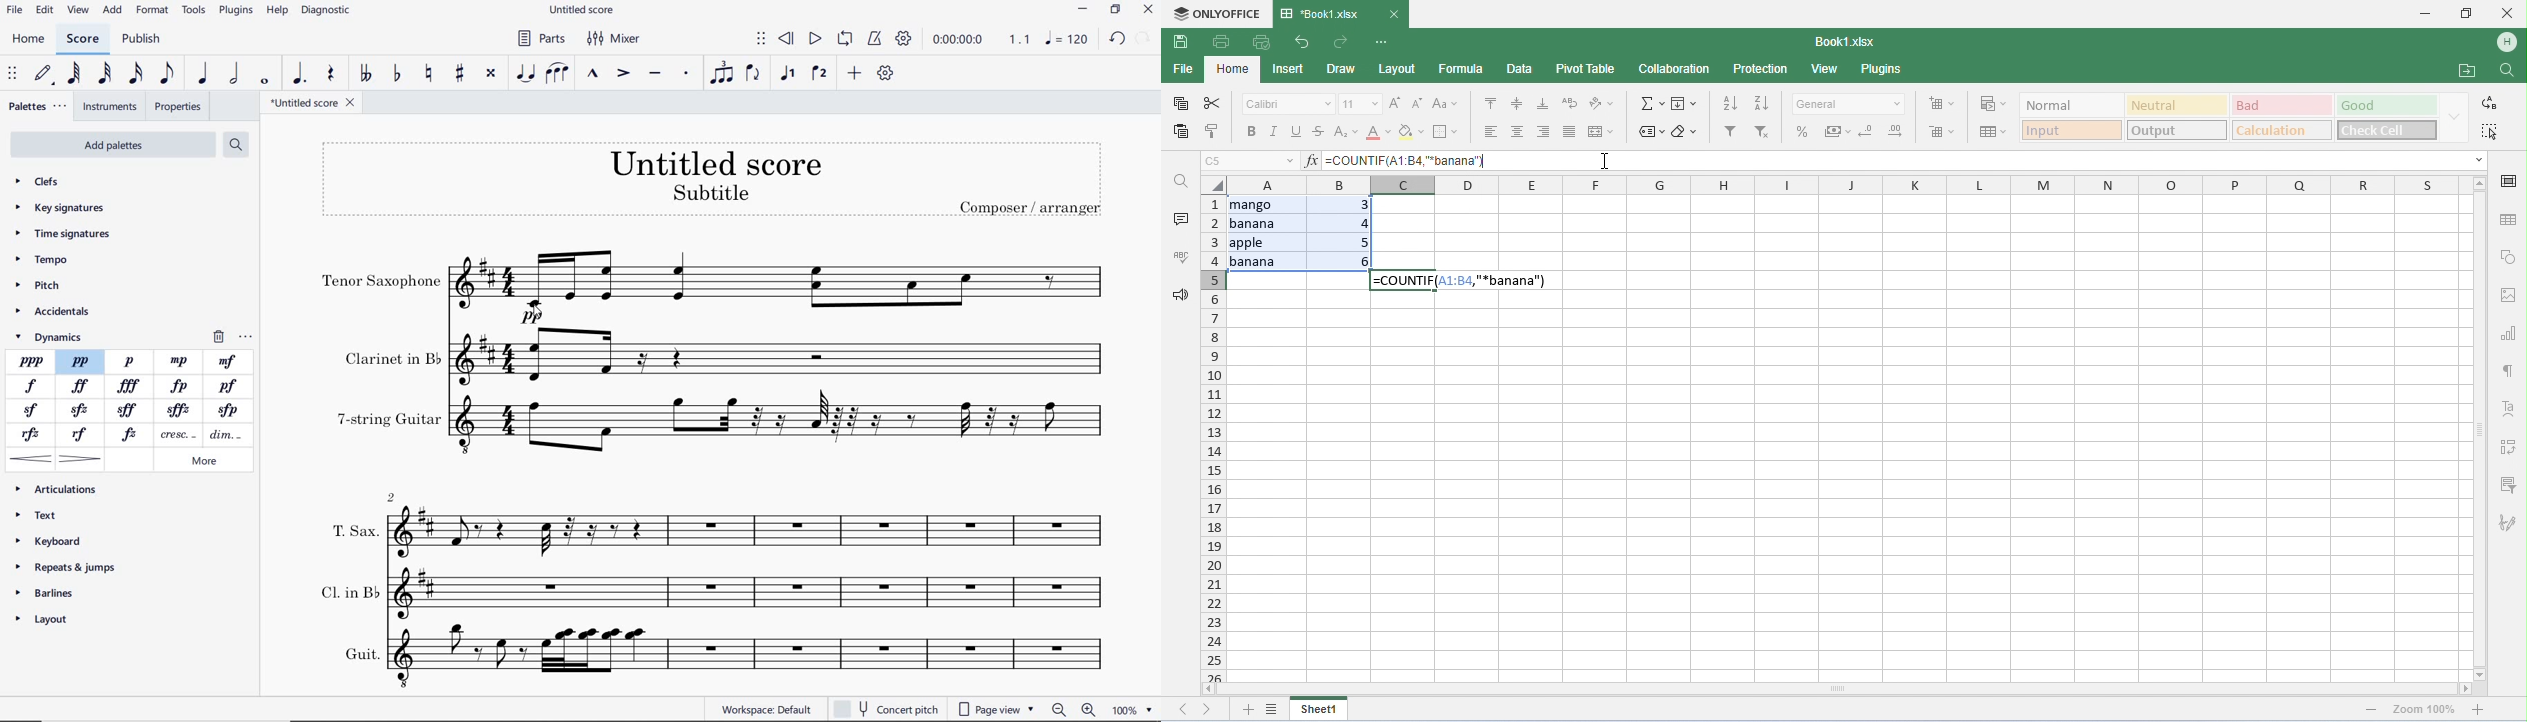 This screenshot has height=728, width=2548. Describe the element at coordinates (1214, 438) in the screenshot. I see `row numbers` at that location.